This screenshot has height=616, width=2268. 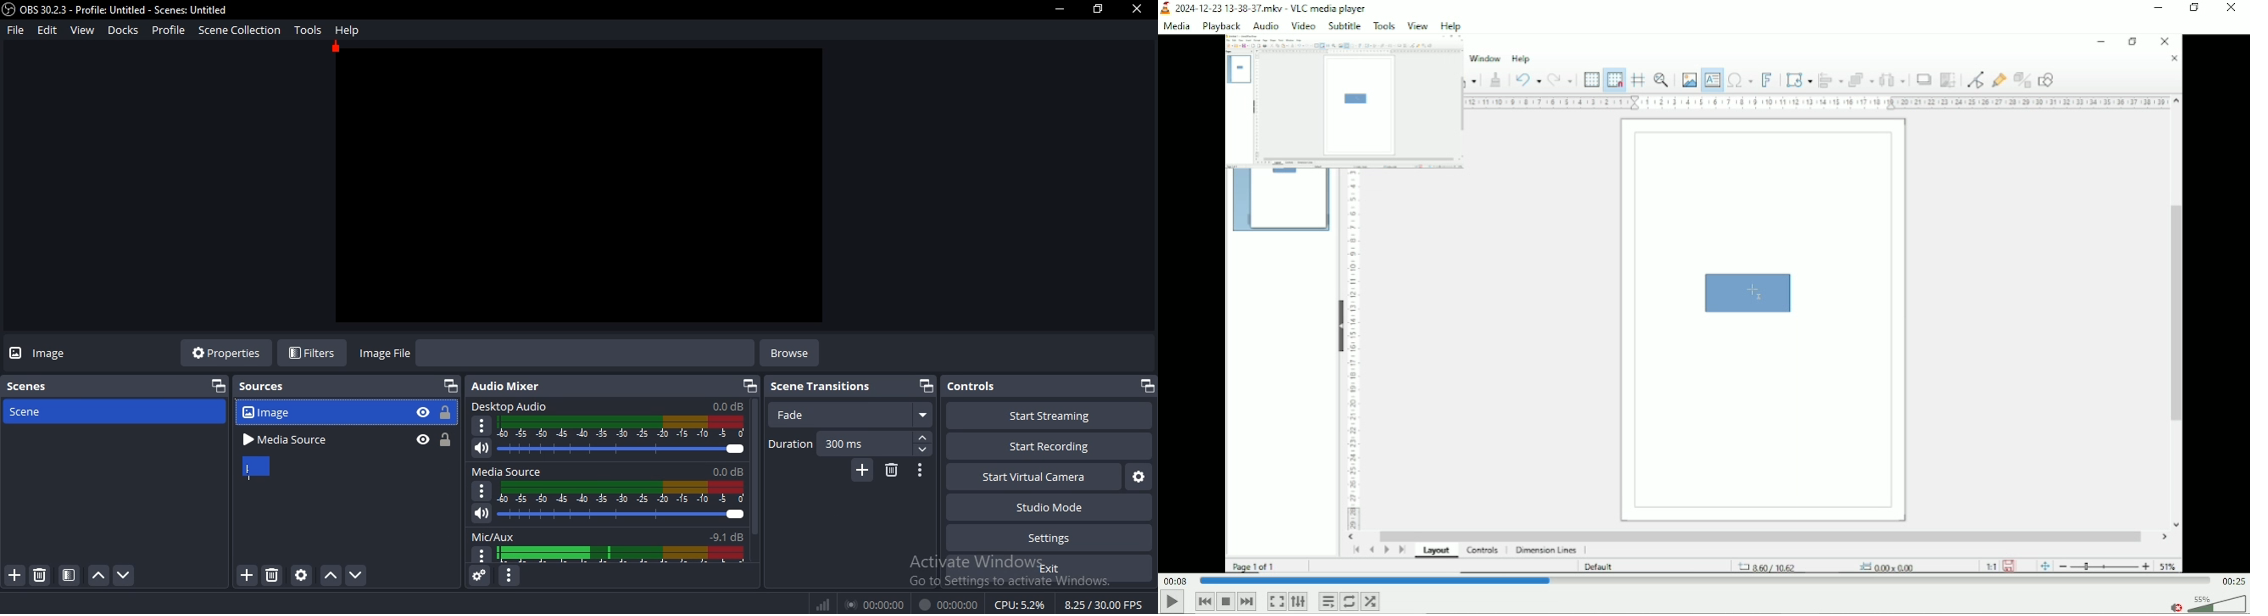 I want to click on cursor, so click(x=255, y=466).